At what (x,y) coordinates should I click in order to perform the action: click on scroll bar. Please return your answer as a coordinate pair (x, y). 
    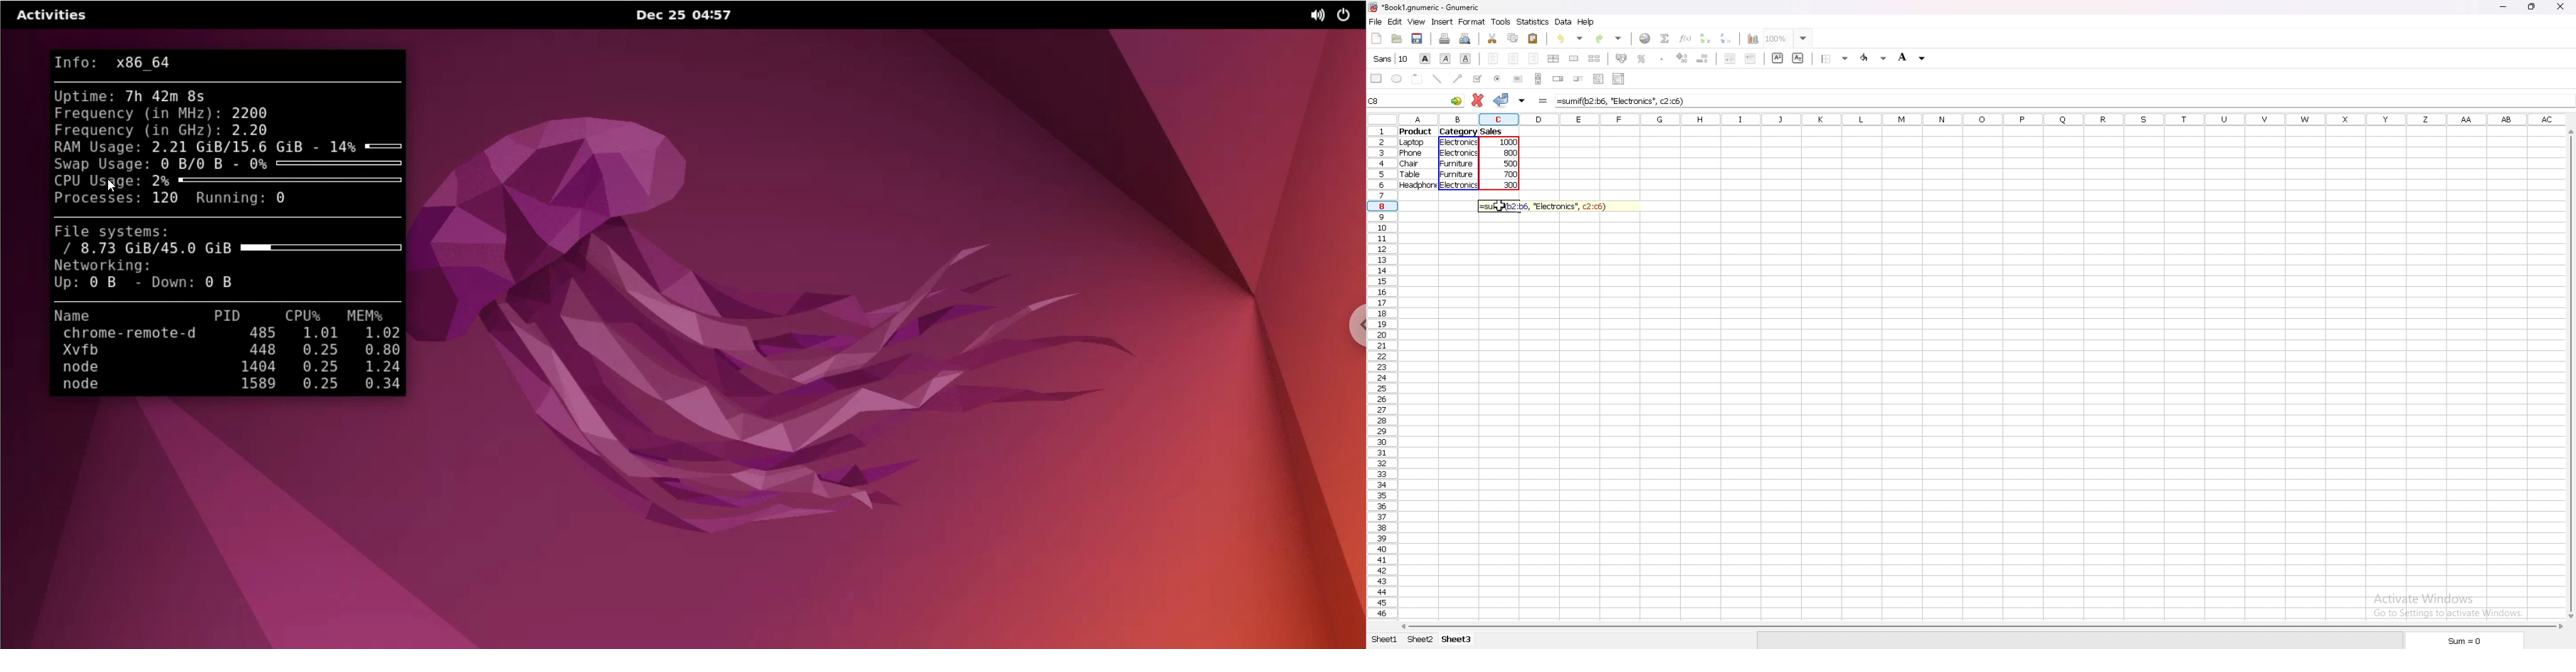
    Looking at the image, I should click on (1982, 626).